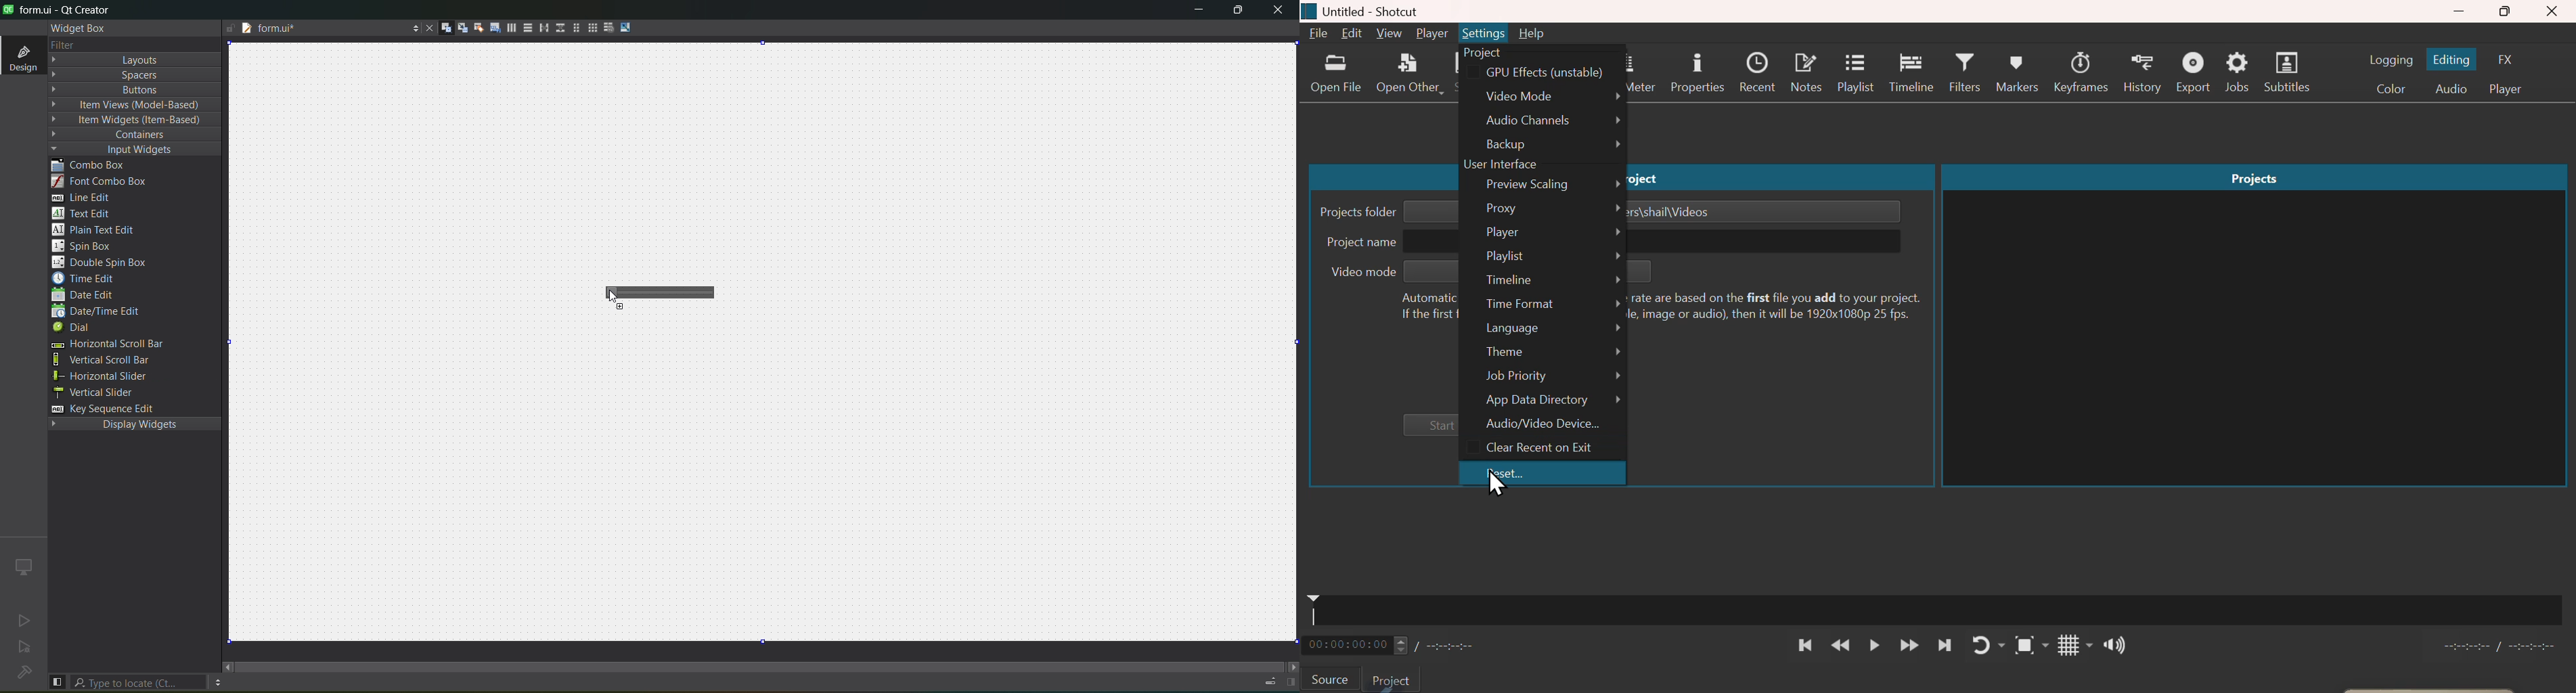 Image resolution: width=2576 pixels, height=700 pixels. Describe the element at coordinates (1679, 213) in the screenshot. I see `location` at that location.